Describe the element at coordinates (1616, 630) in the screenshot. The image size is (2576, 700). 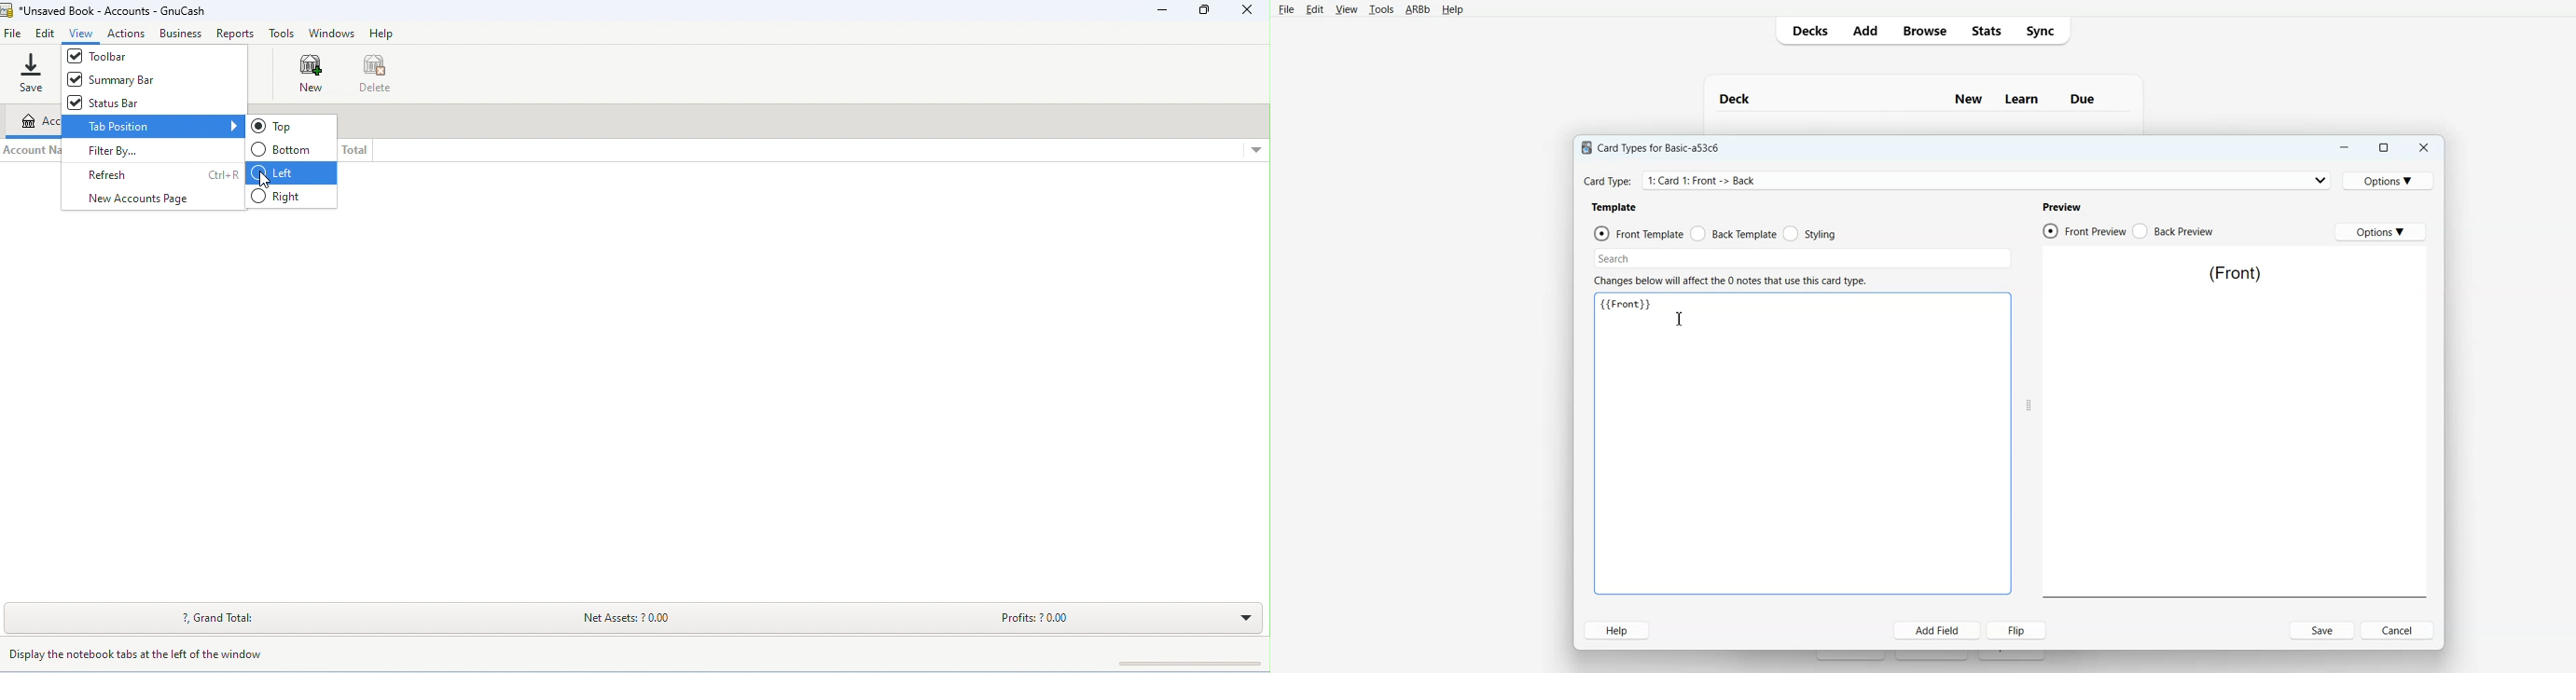
I see `Help` at that location.